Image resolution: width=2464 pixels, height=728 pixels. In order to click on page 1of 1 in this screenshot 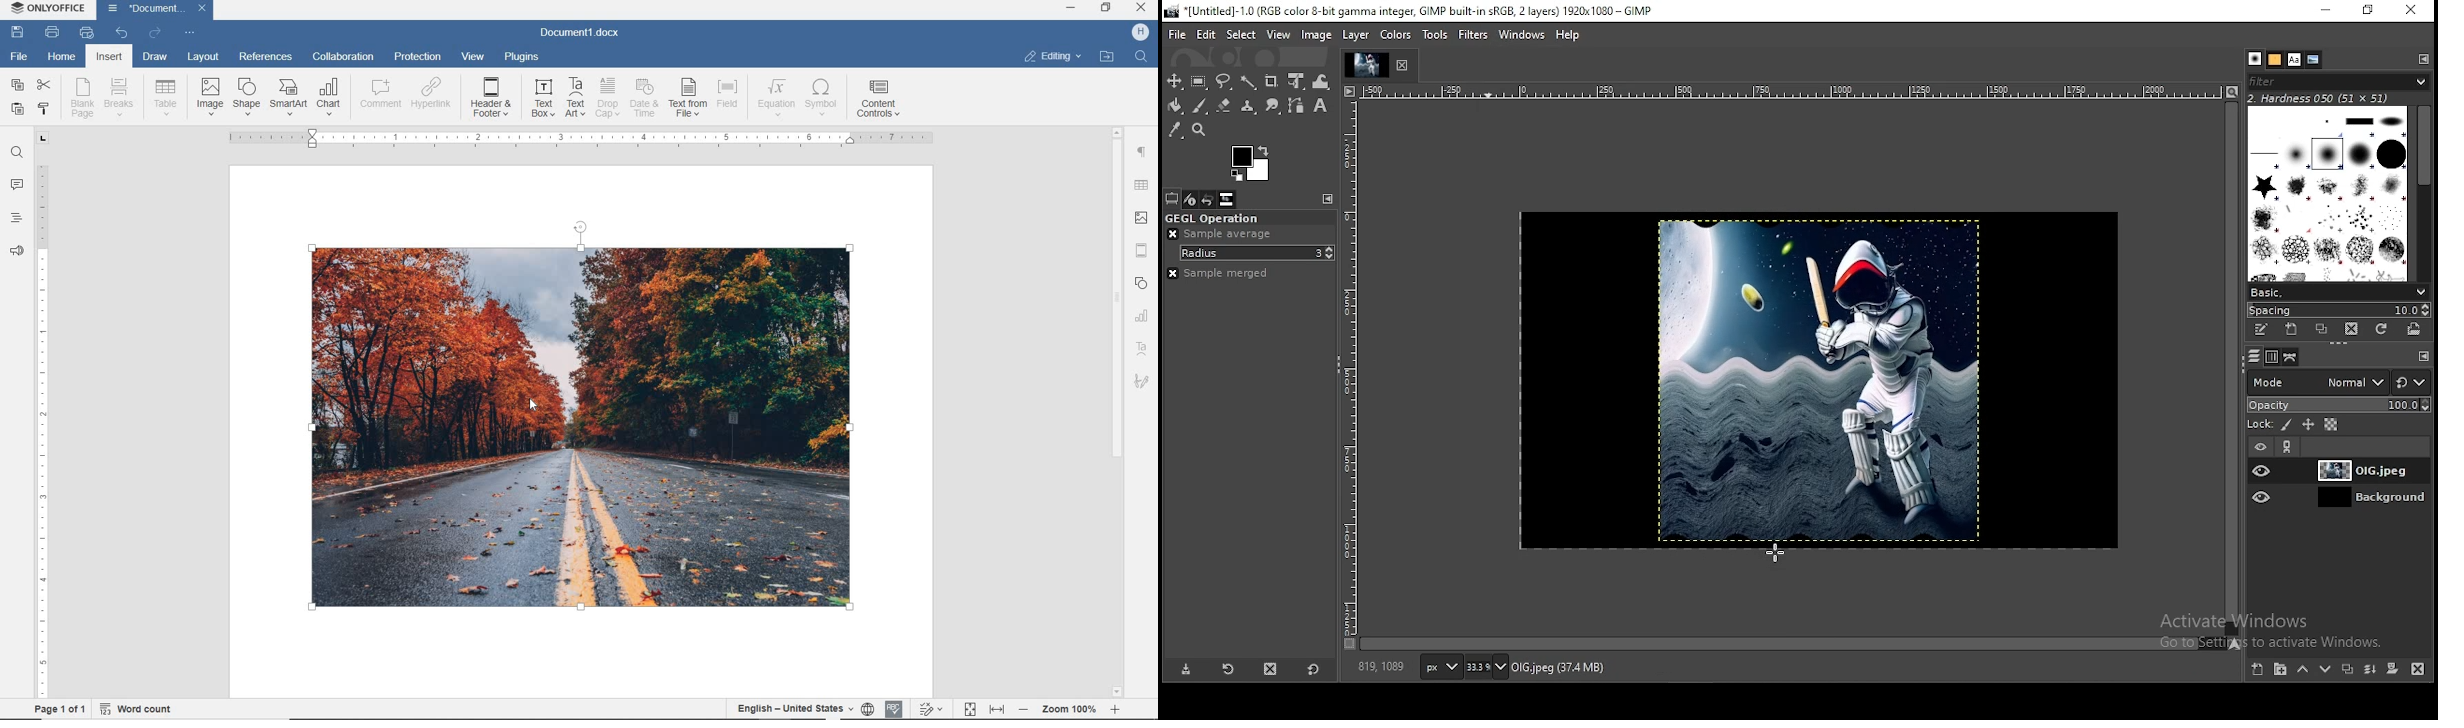, I will do `click(61, 710)`.